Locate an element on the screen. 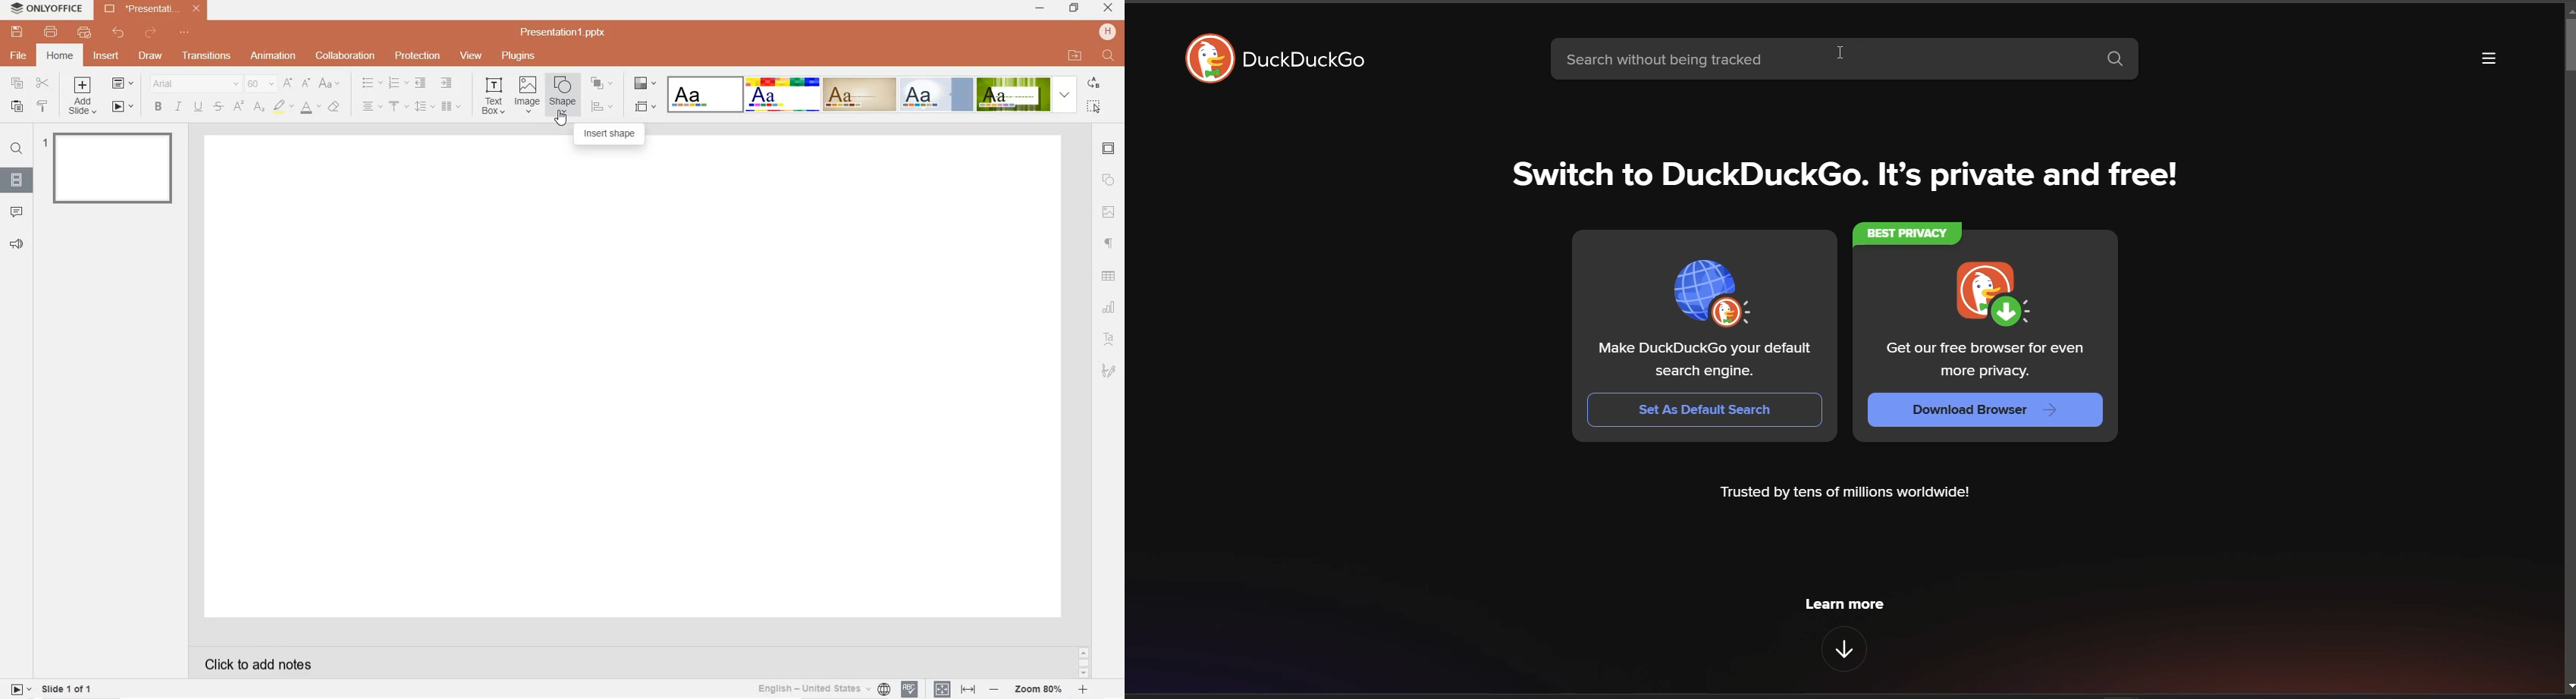  font name: Arial is located at coordinates (192, 84).